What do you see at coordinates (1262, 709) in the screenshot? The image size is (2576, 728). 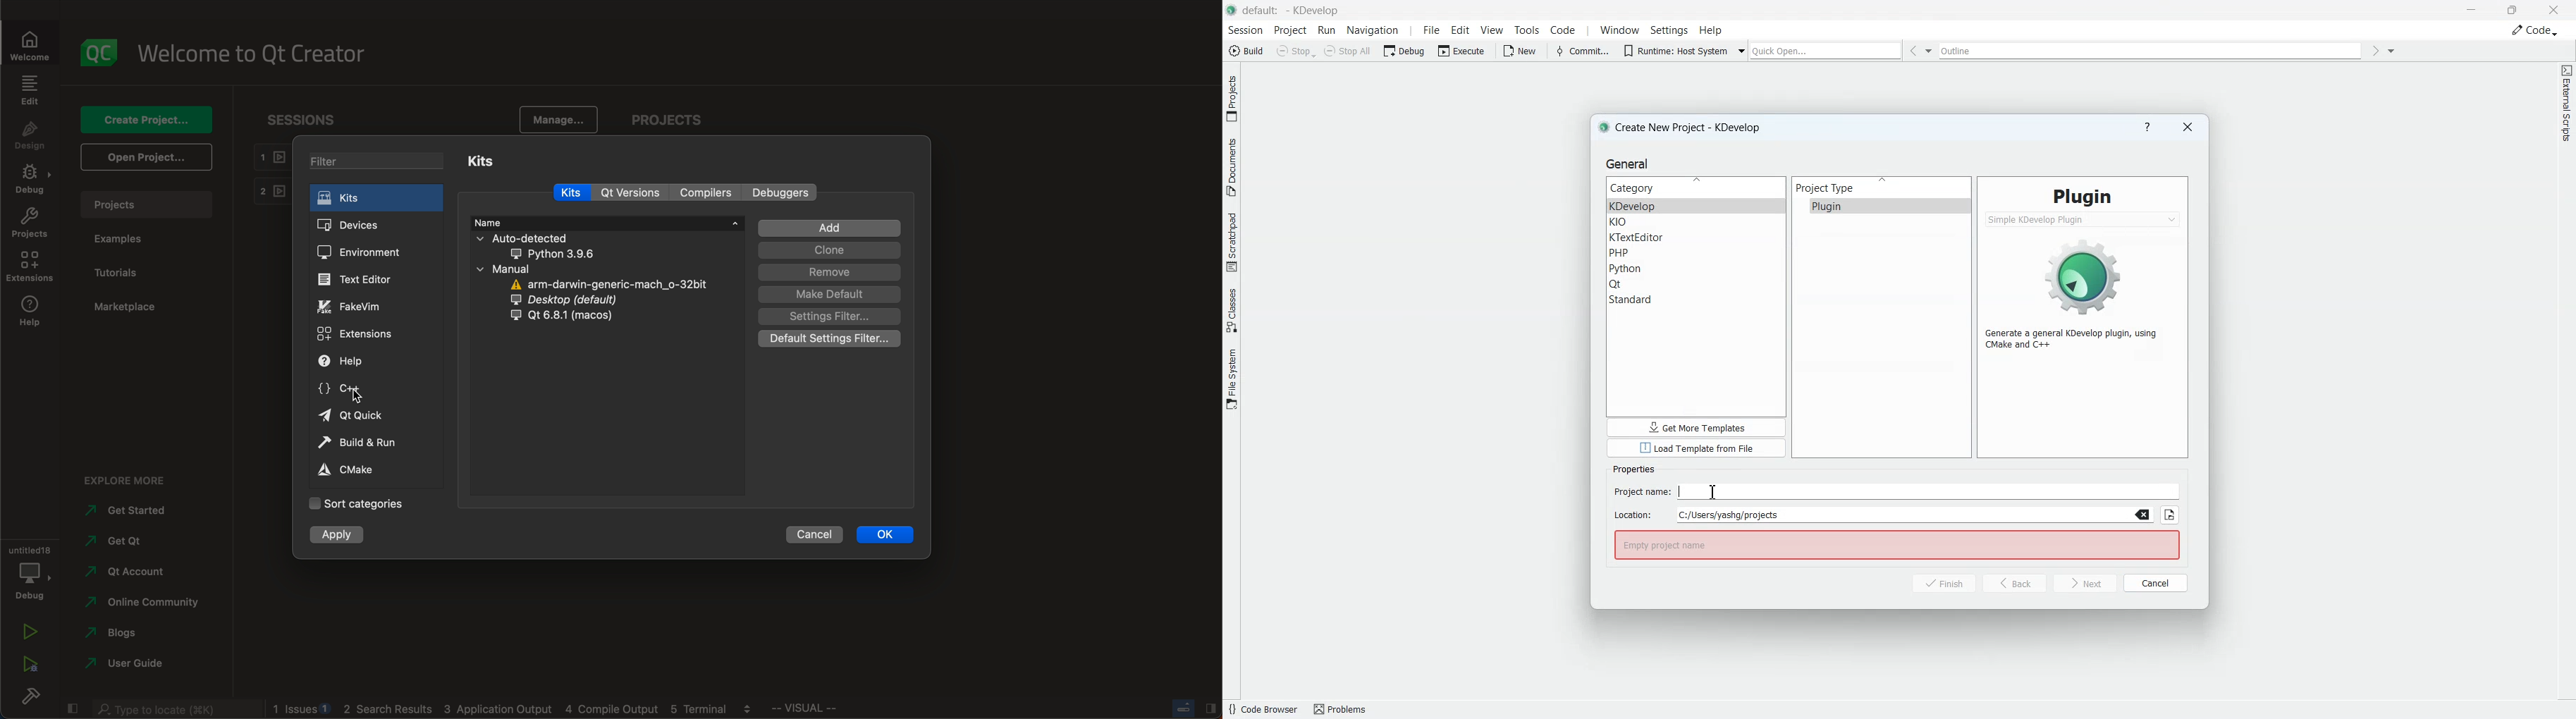 I see `Code Browser` at bounding box center [1262, 709].